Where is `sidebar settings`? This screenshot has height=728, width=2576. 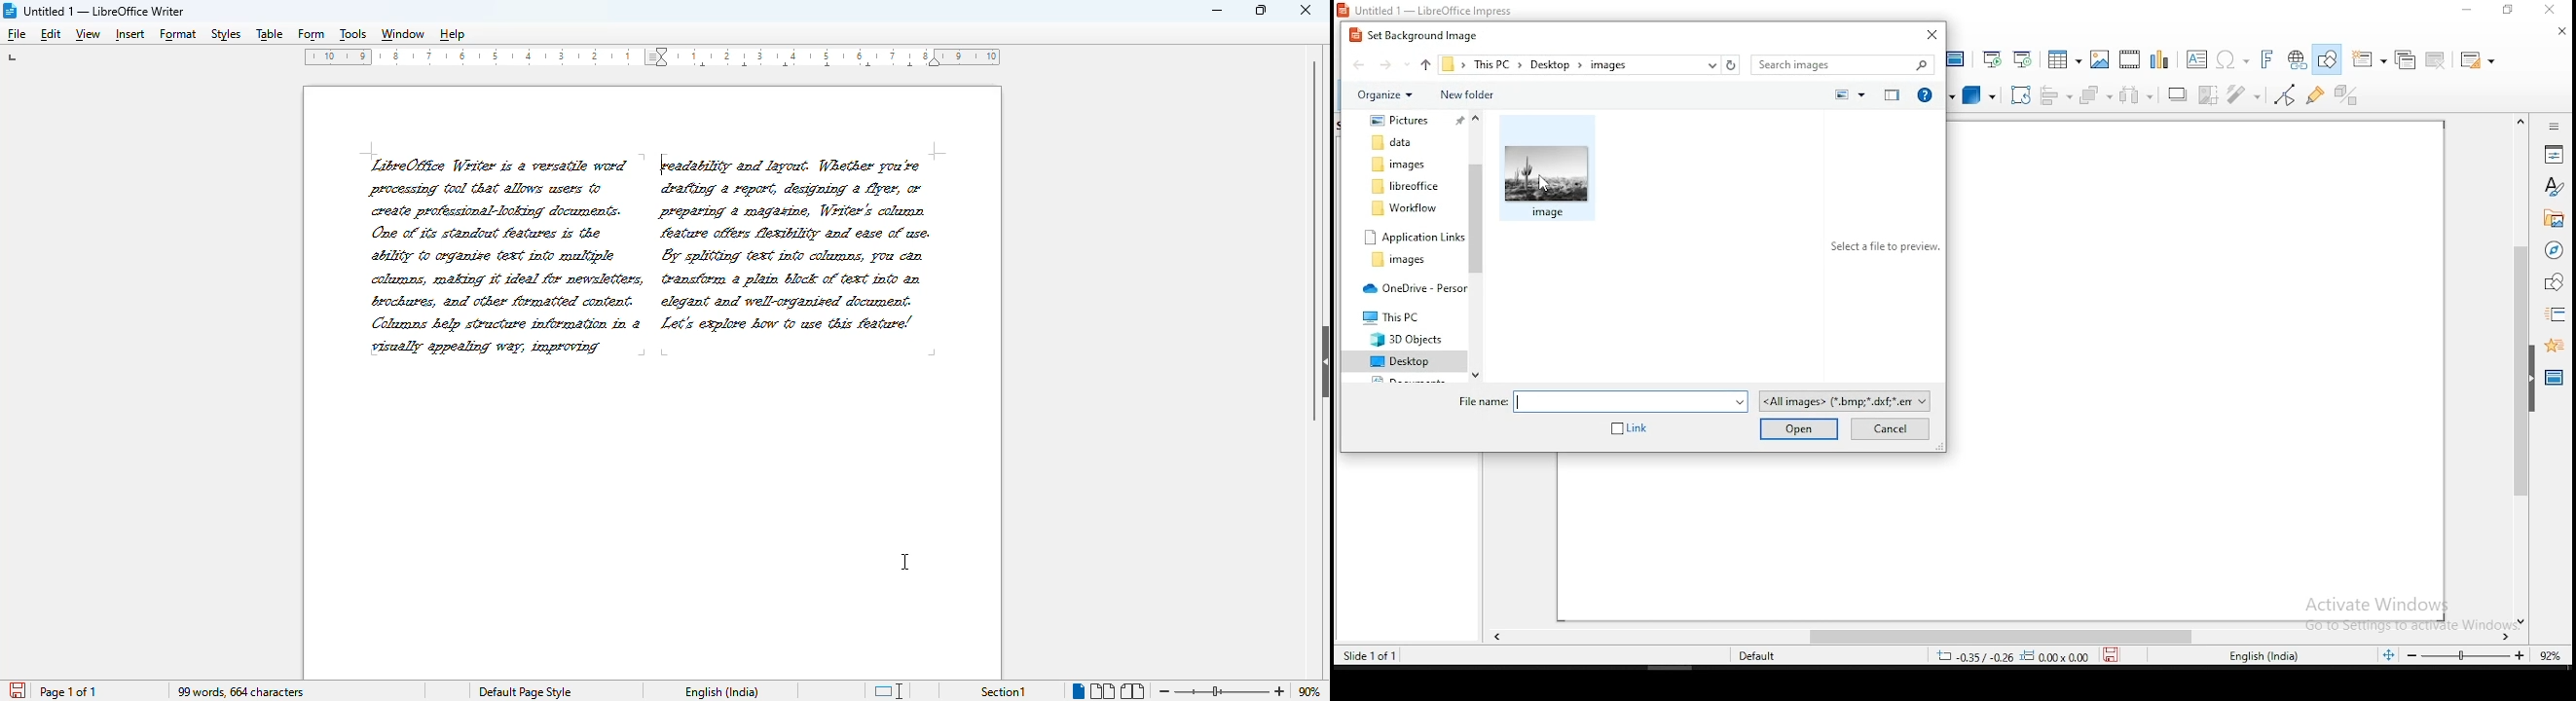
sidebar settings is located at coordinates (2557, 126).